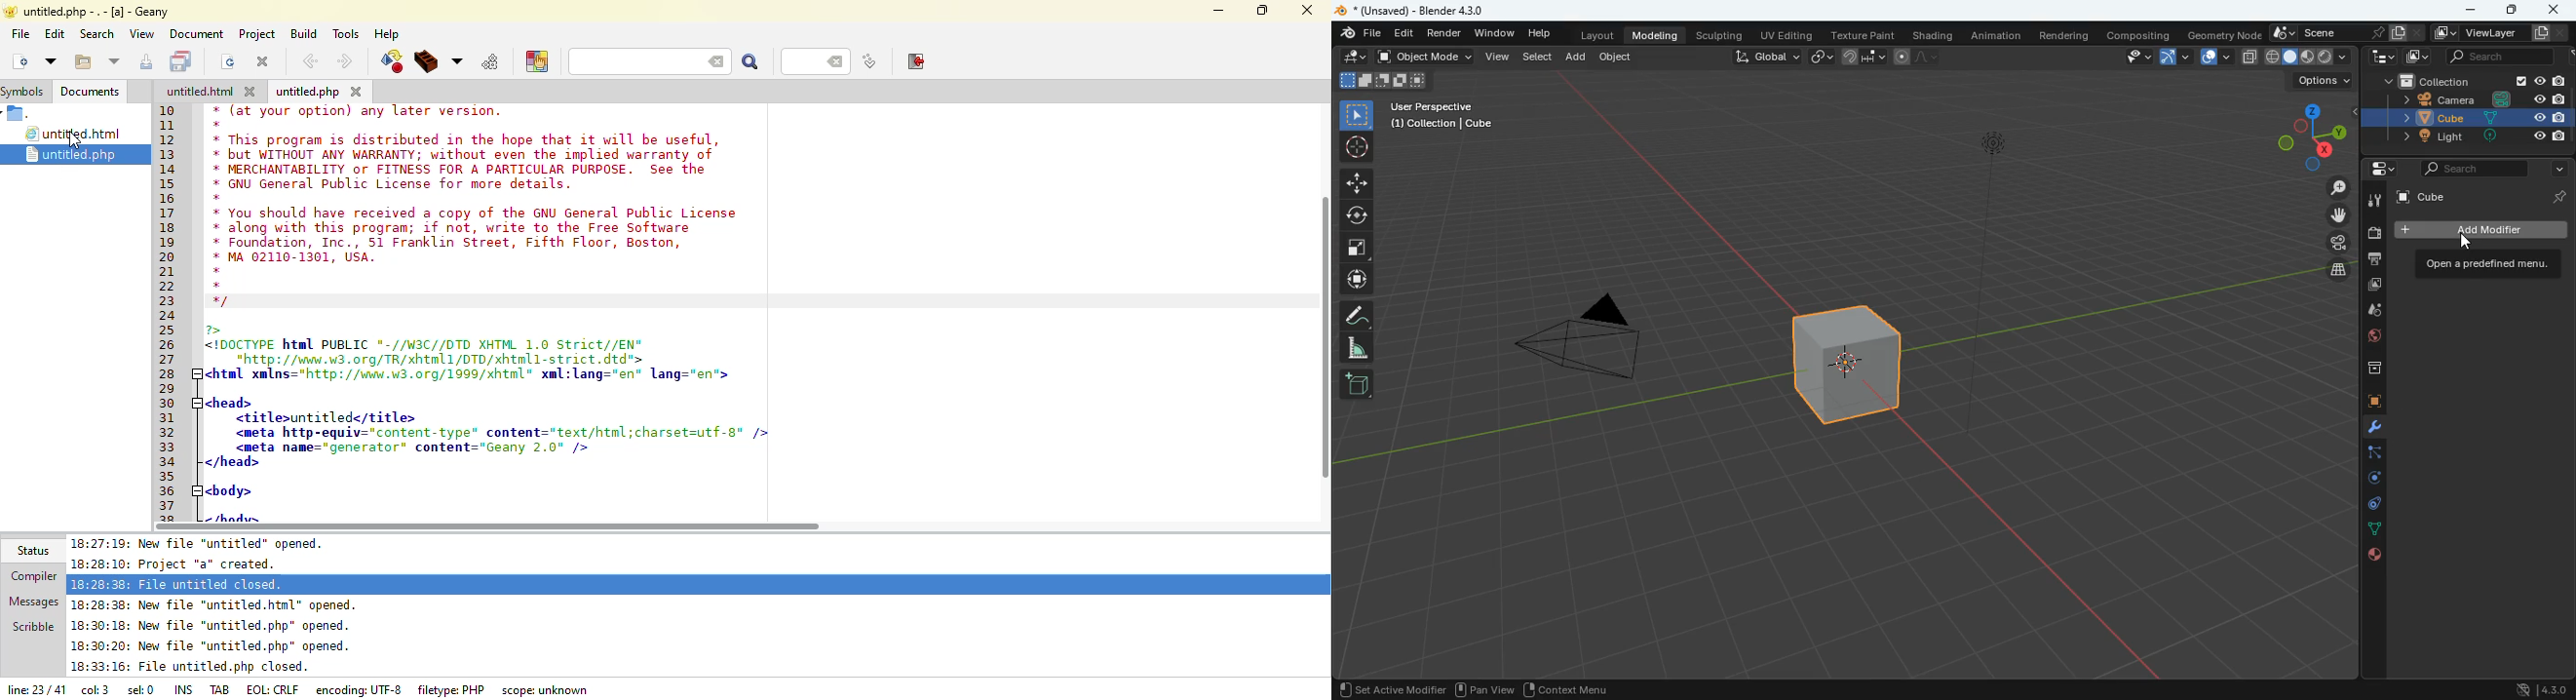  Describe the element at coordinates (2143, 34) in the screenshot. I see `compositing` at that location.